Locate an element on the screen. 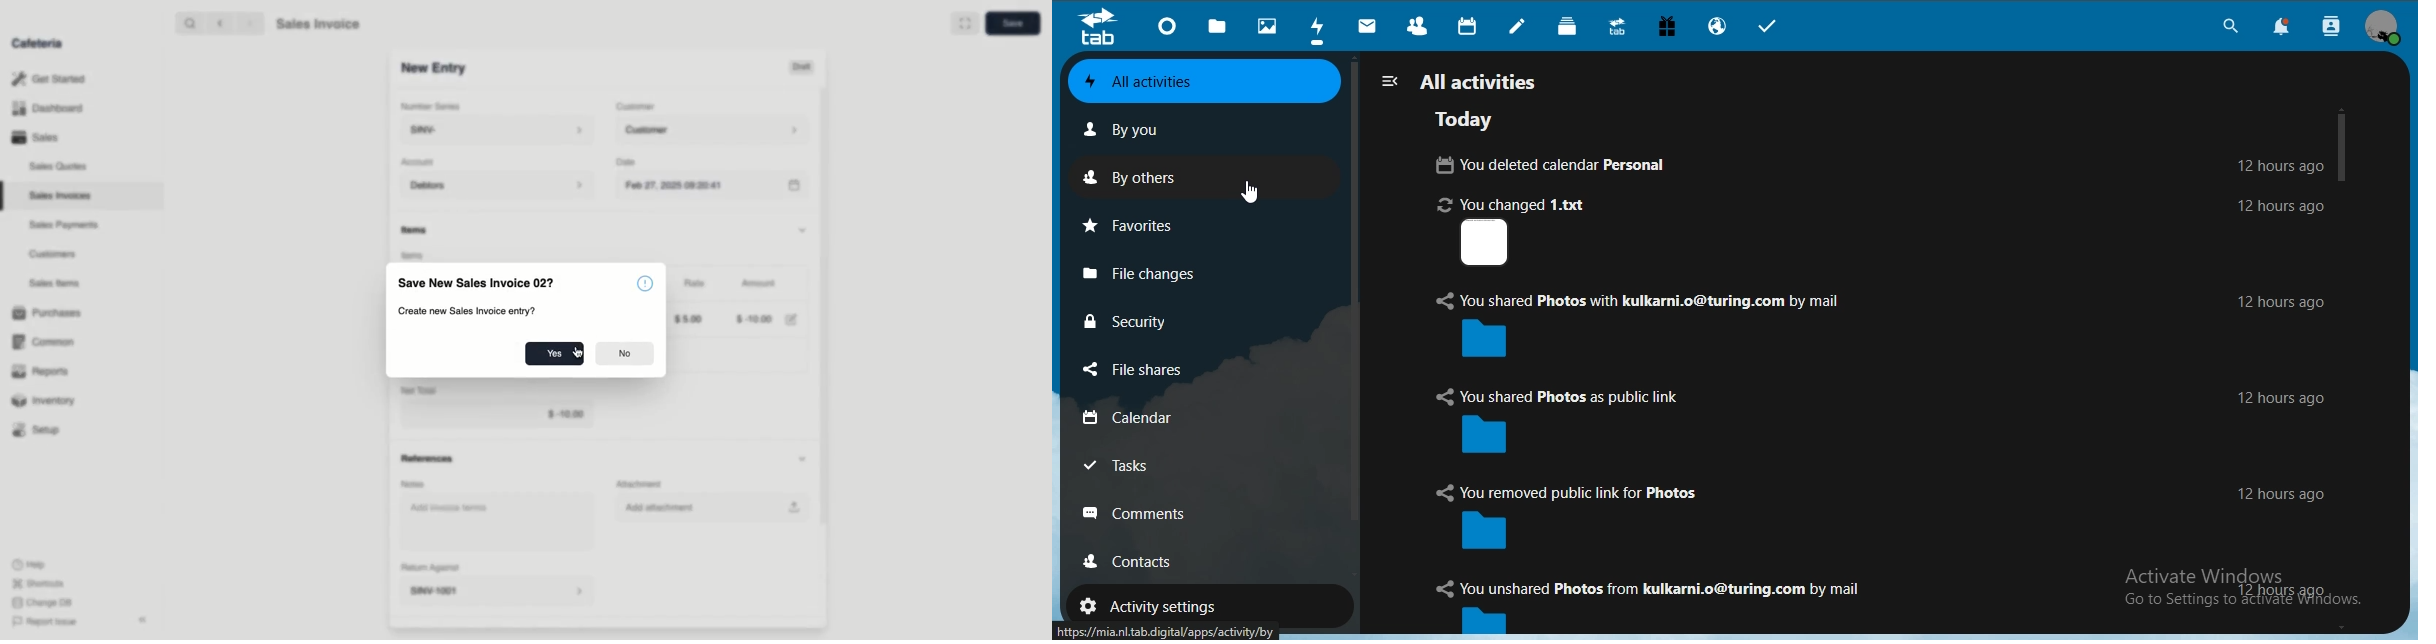  Report Issue is located at coordinates (47, 620).